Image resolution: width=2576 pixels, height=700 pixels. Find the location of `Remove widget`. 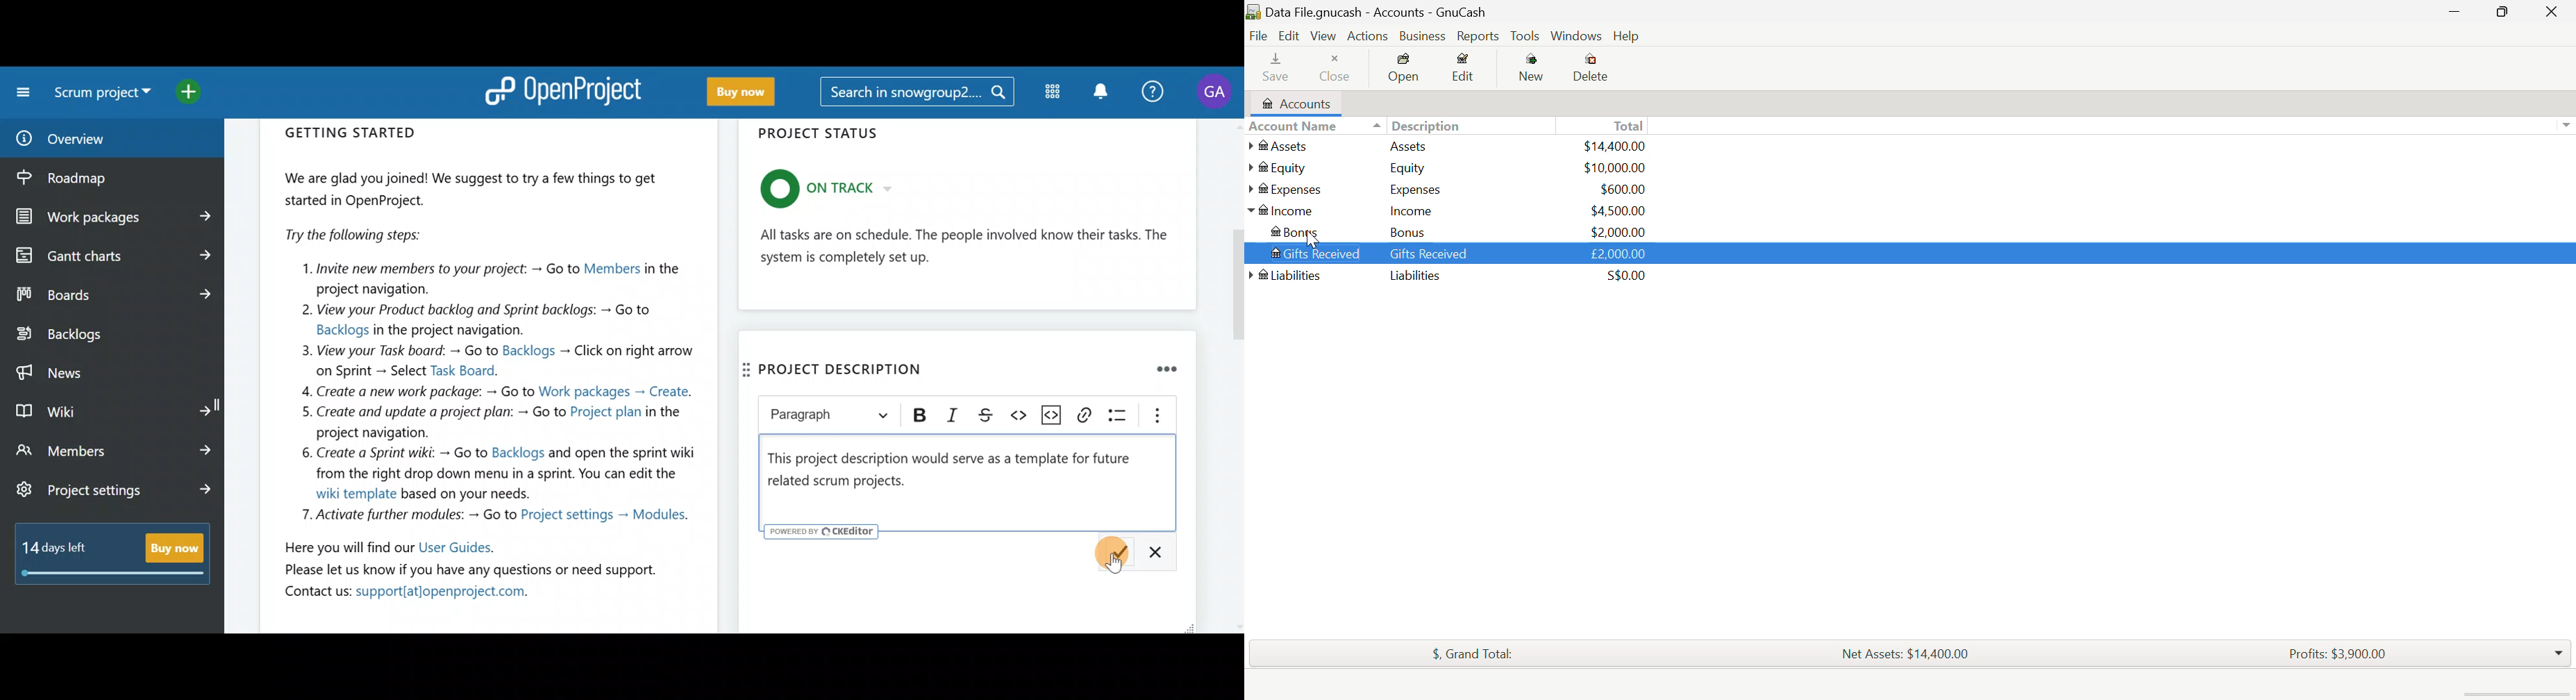

Remove widget is located at coordinates (1170, 371).